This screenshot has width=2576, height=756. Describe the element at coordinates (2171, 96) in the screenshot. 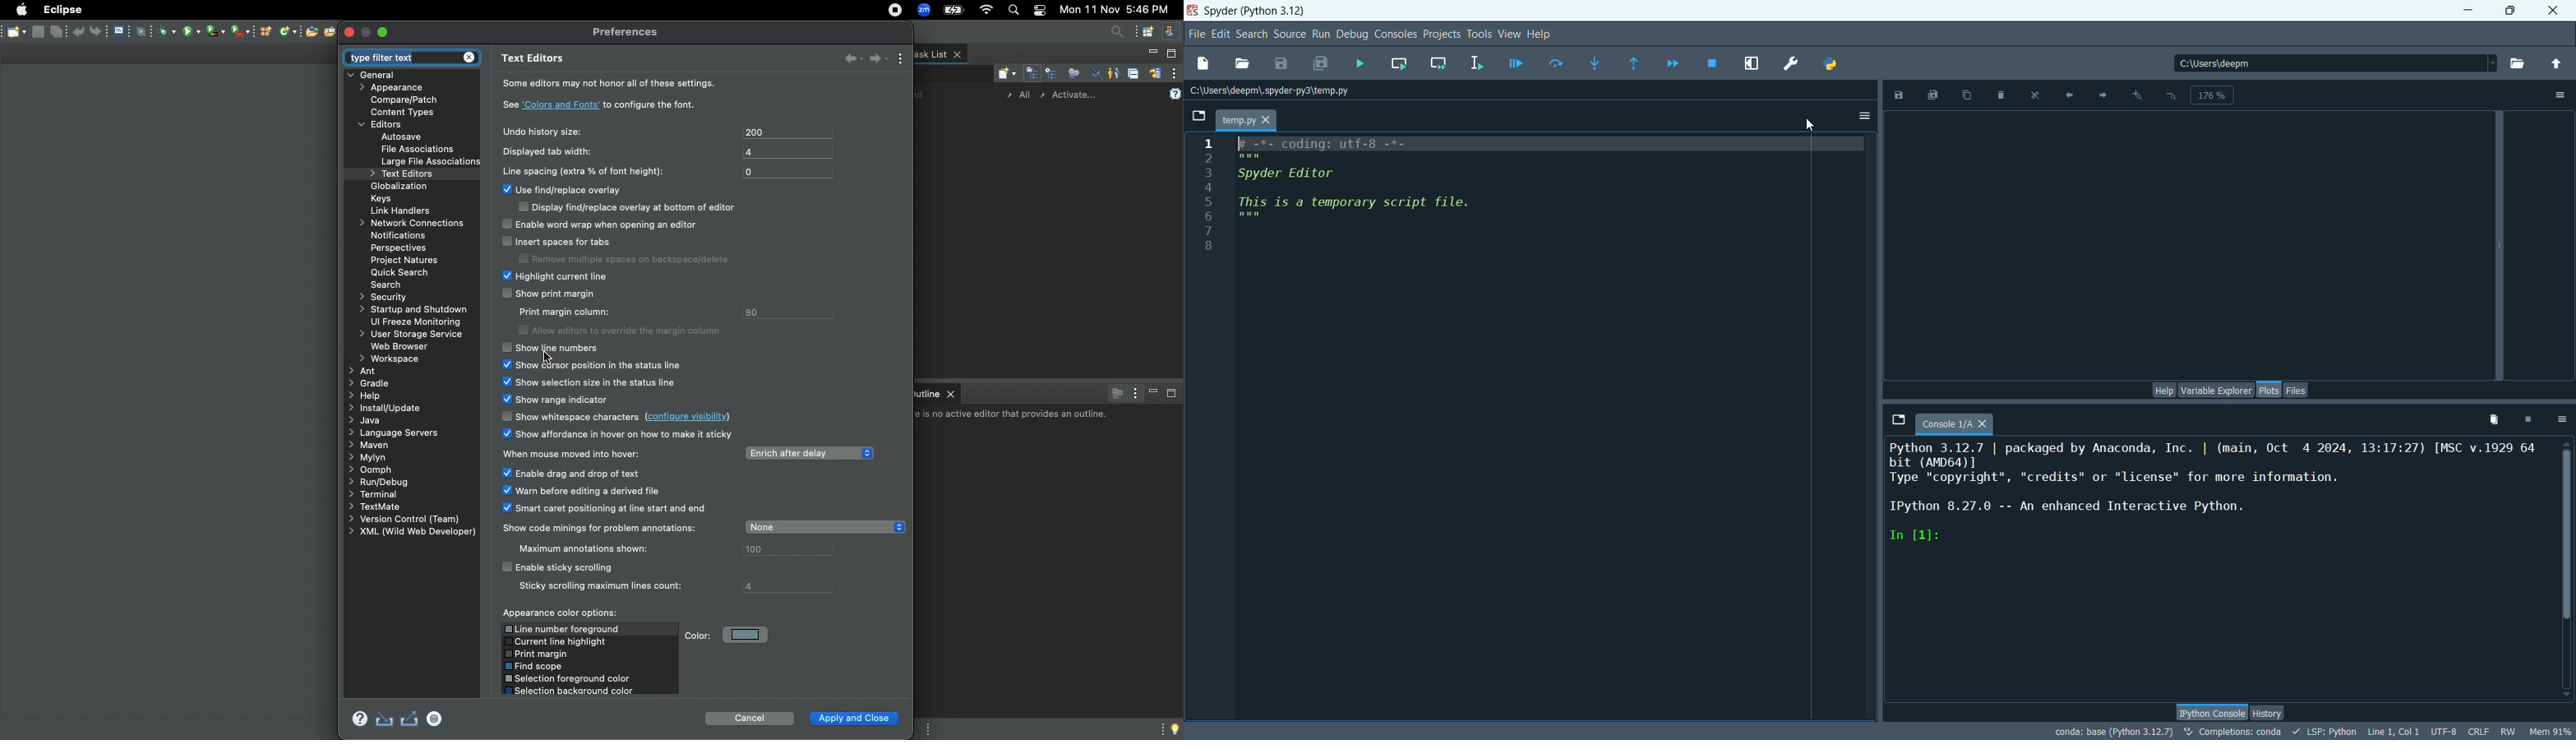

I see `zoom out` at that location.